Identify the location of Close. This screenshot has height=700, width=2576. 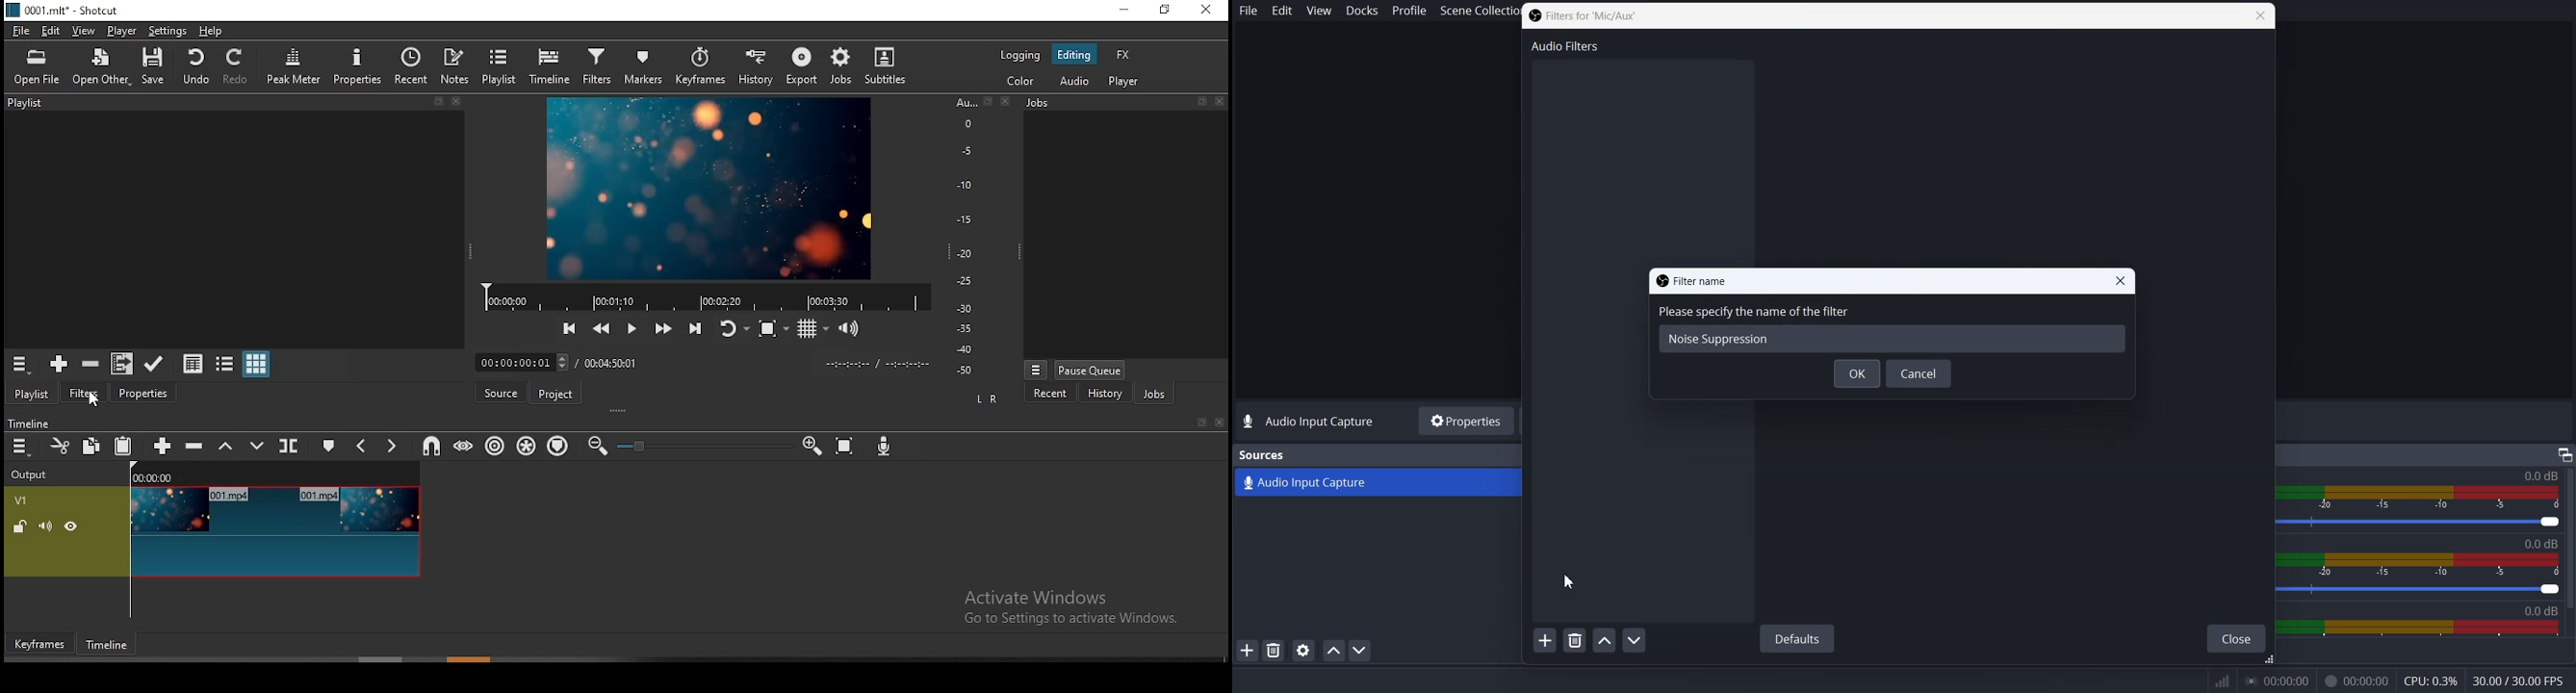
(2261, 16).